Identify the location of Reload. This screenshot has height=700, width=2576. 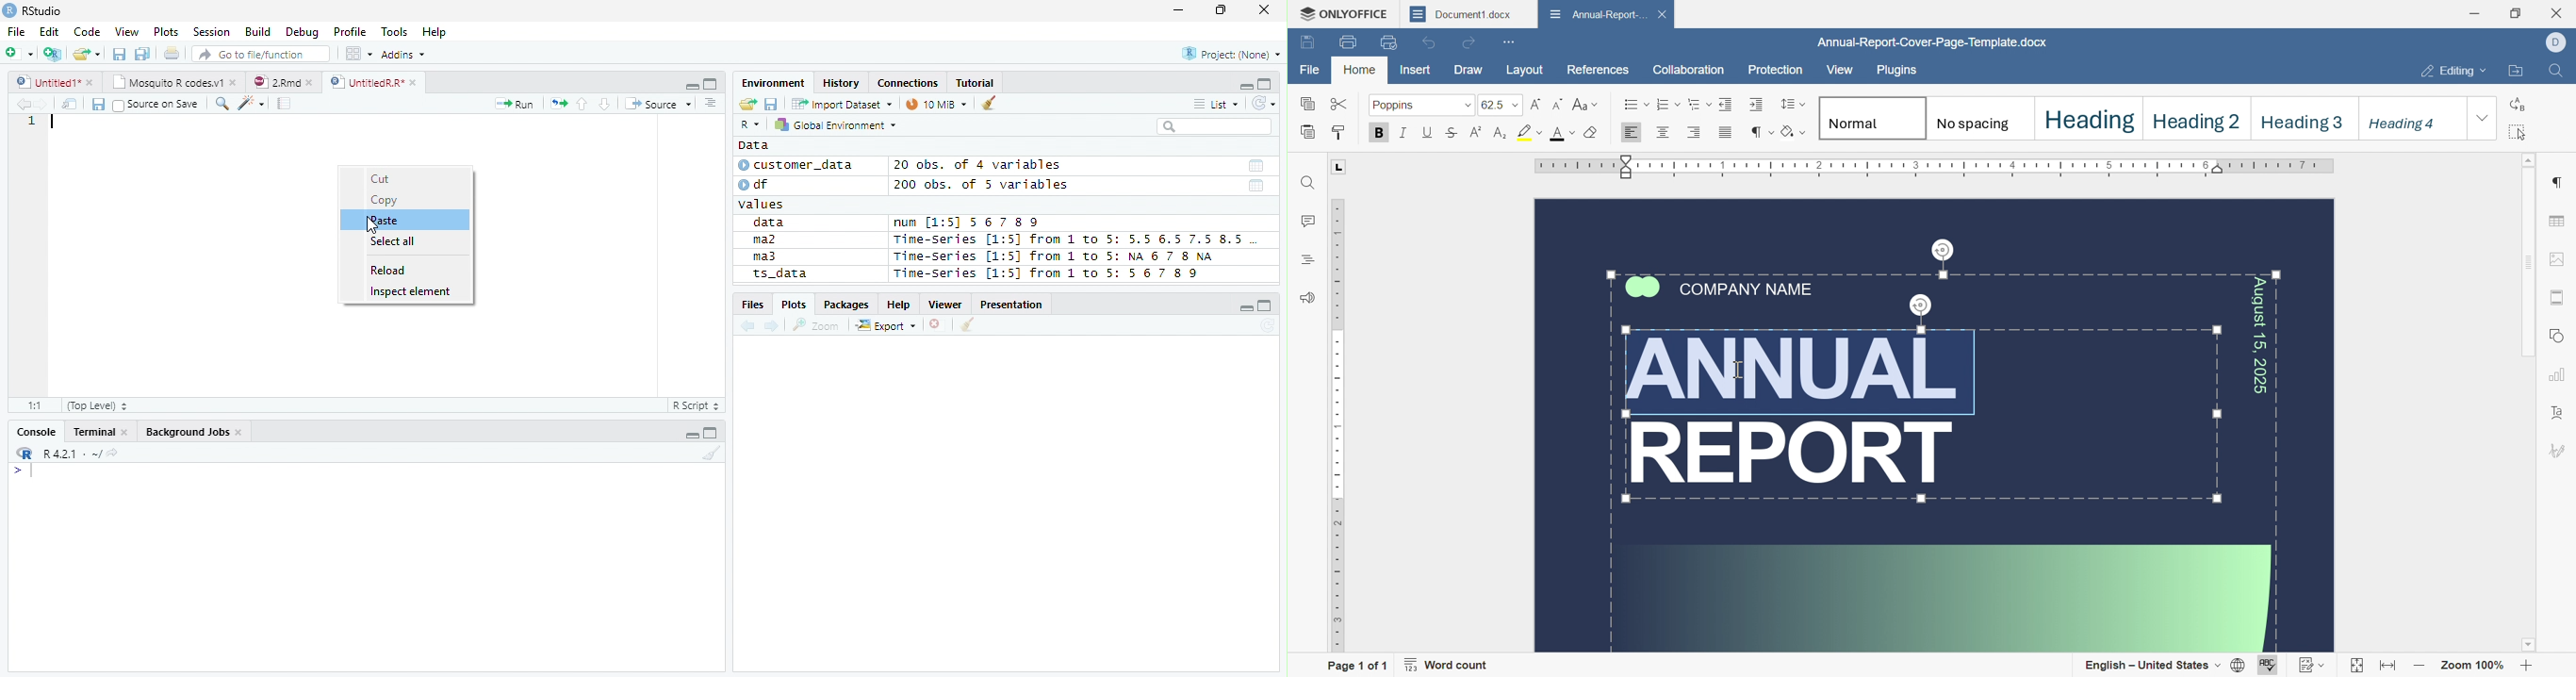
(386, 272).